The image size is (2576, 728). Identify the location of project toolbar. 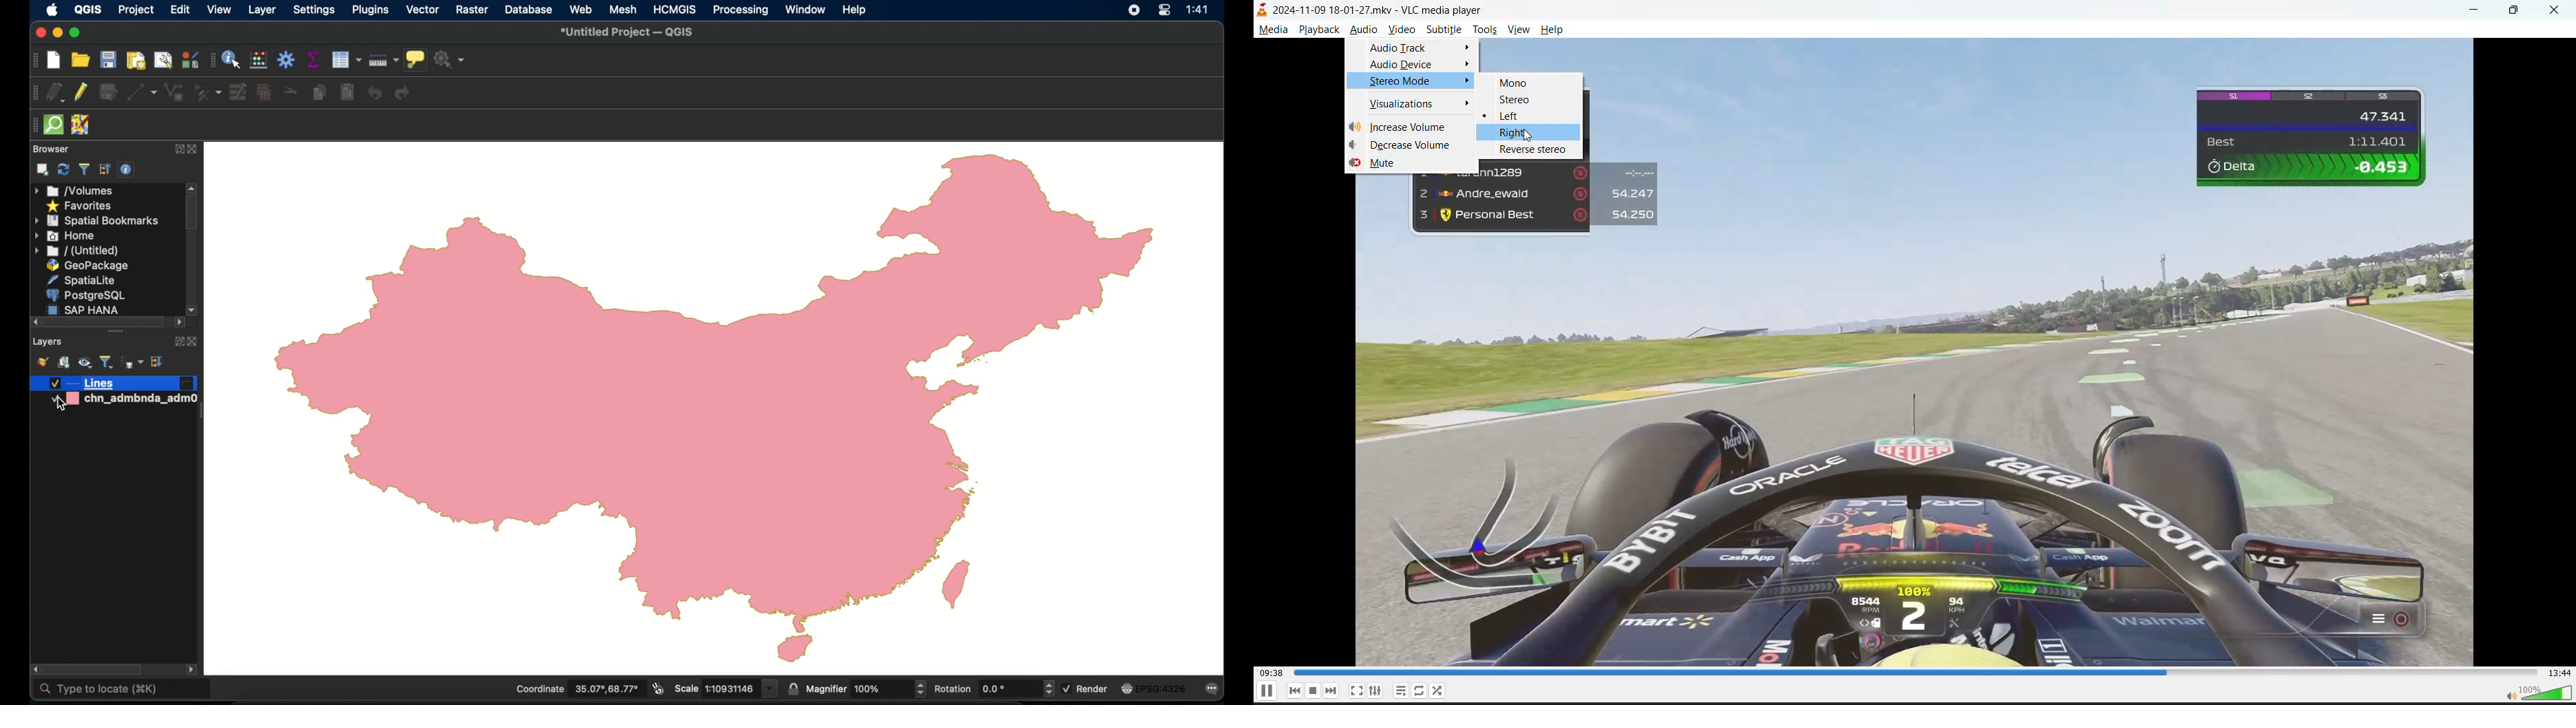
(36, 60).